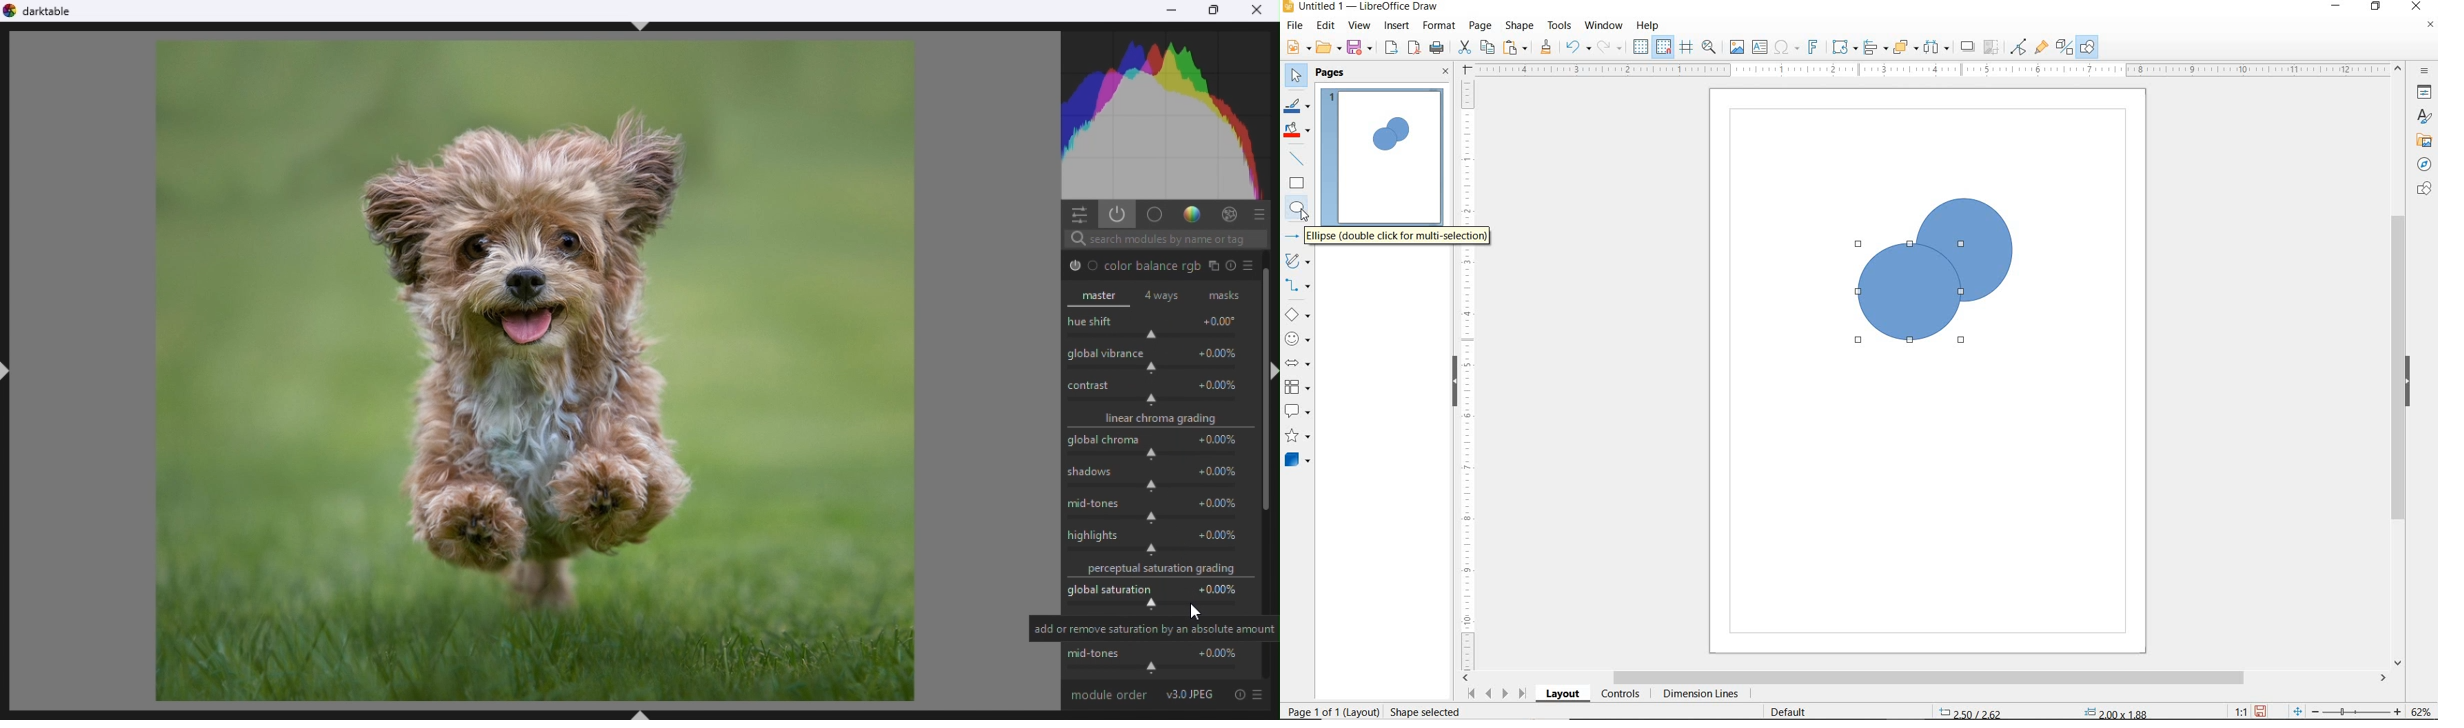 This screenshot has width=2464, height=728. What do you see at coordinates (1761, 48) in the screenshot?
I see `INSERT TEXT BOX` at bounding box center [1761, 48].